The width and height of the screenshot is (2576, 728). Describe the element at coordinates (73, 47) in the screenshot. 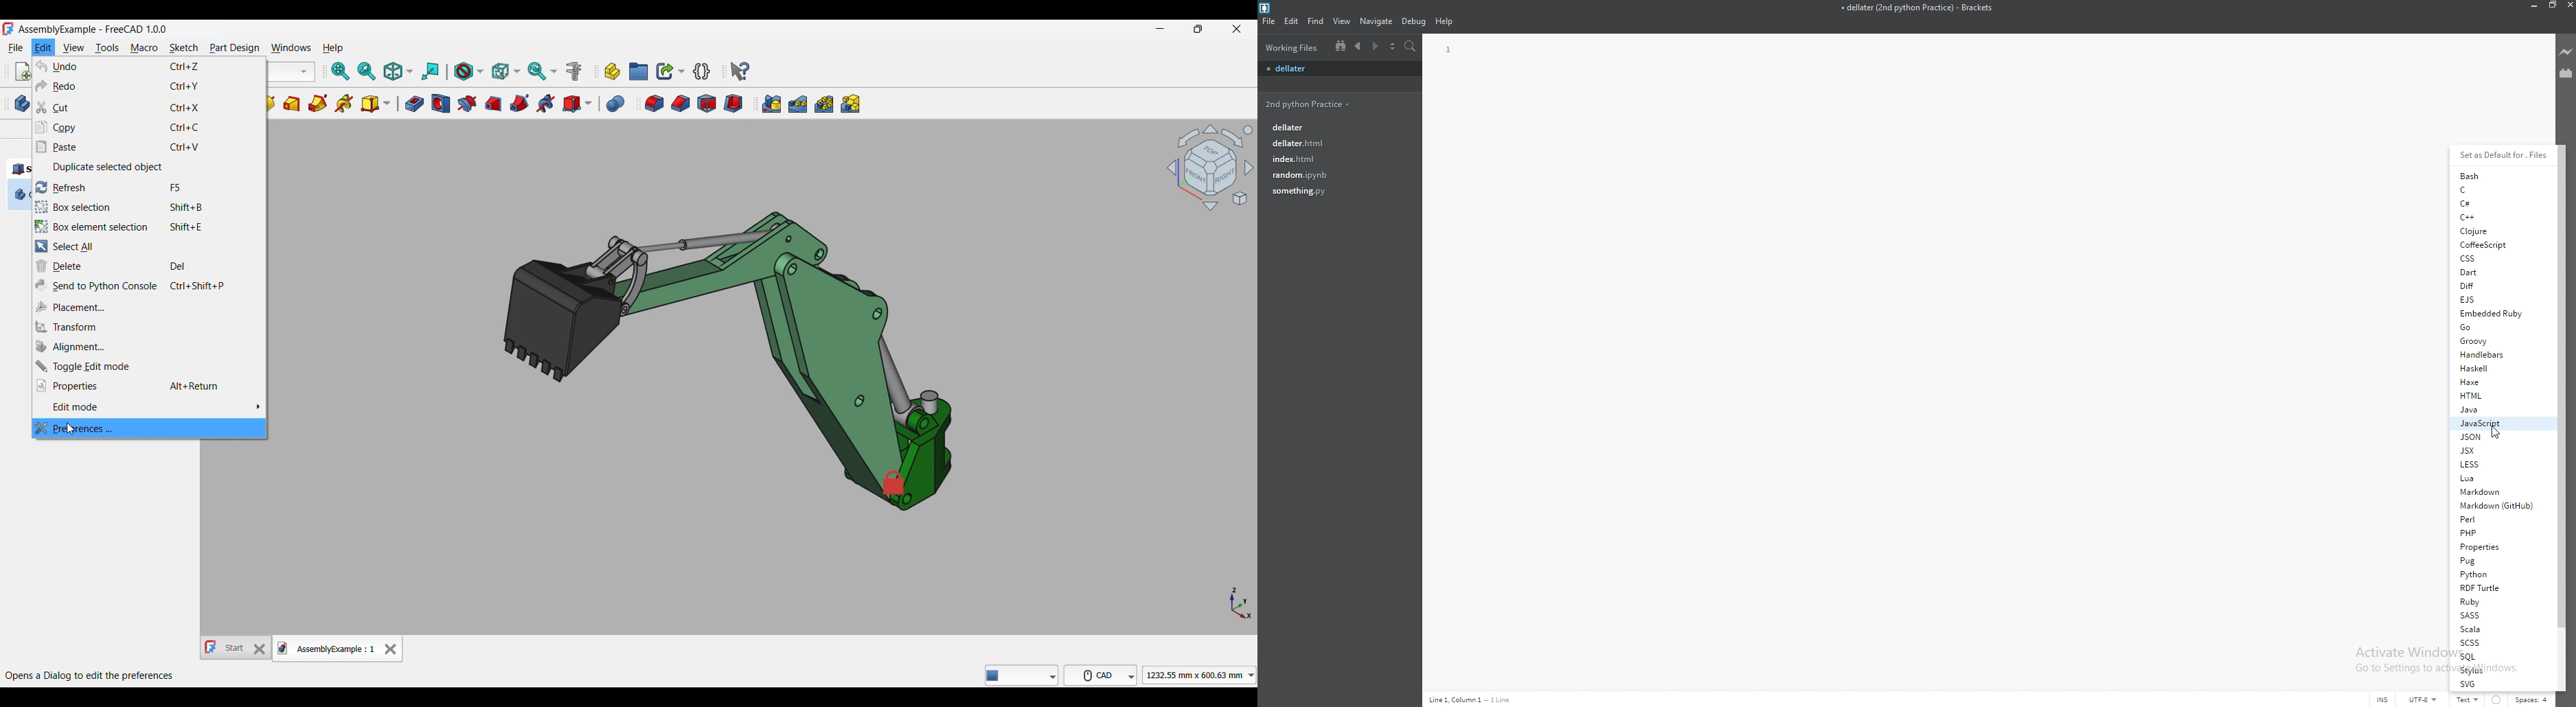

I see `View menu` at that location.